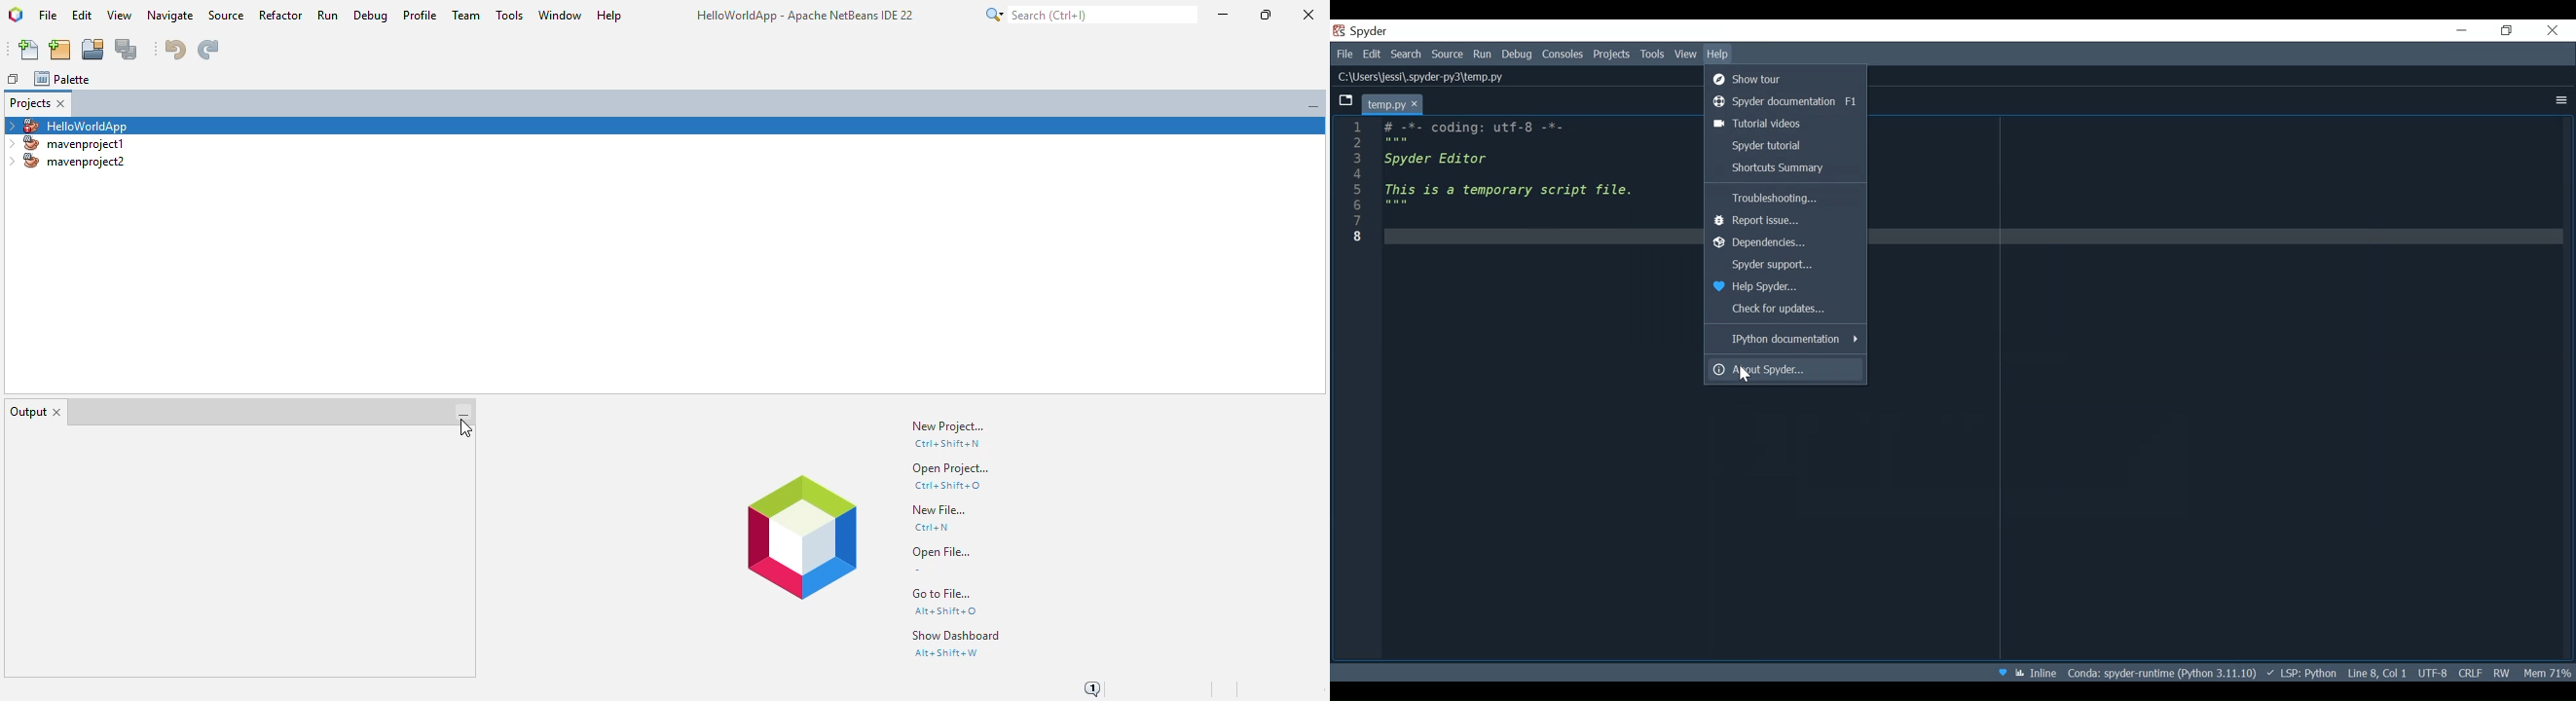  I want to click on Memory Usage, so click(2547, 673).